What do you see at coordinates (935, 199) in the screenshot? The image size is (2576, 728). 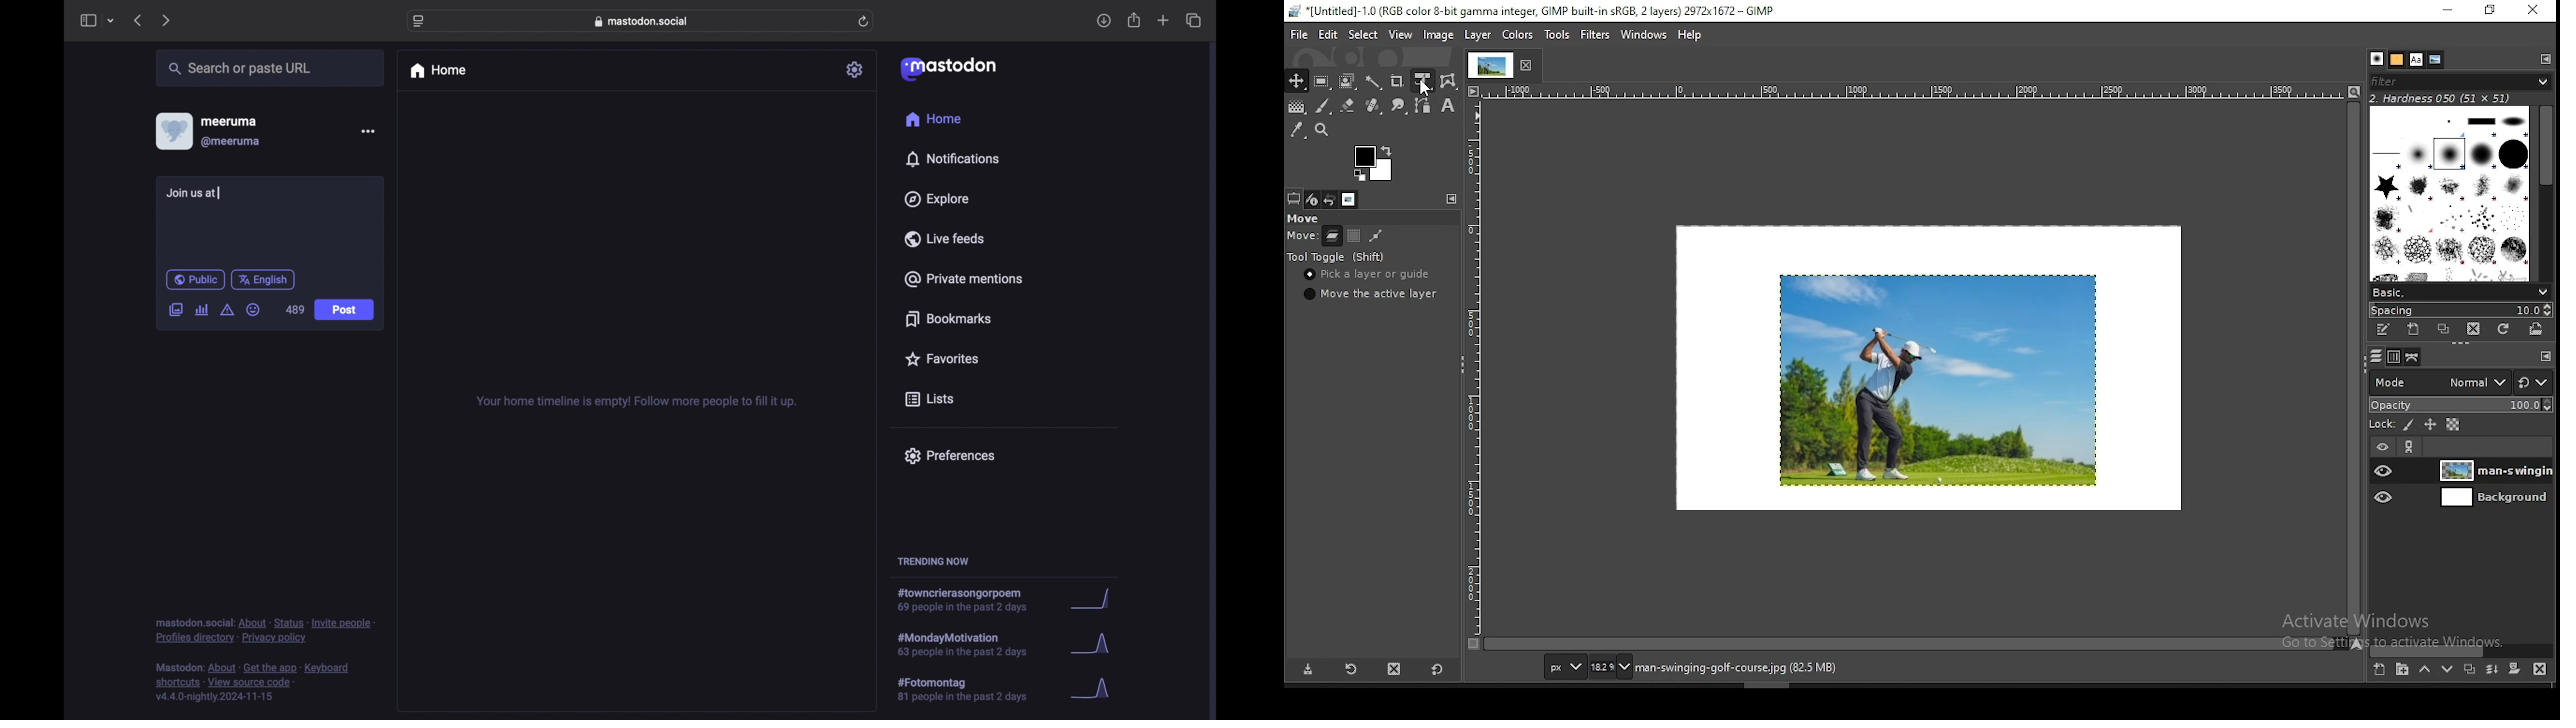 I see `explore` at bounding box center [935, 199].